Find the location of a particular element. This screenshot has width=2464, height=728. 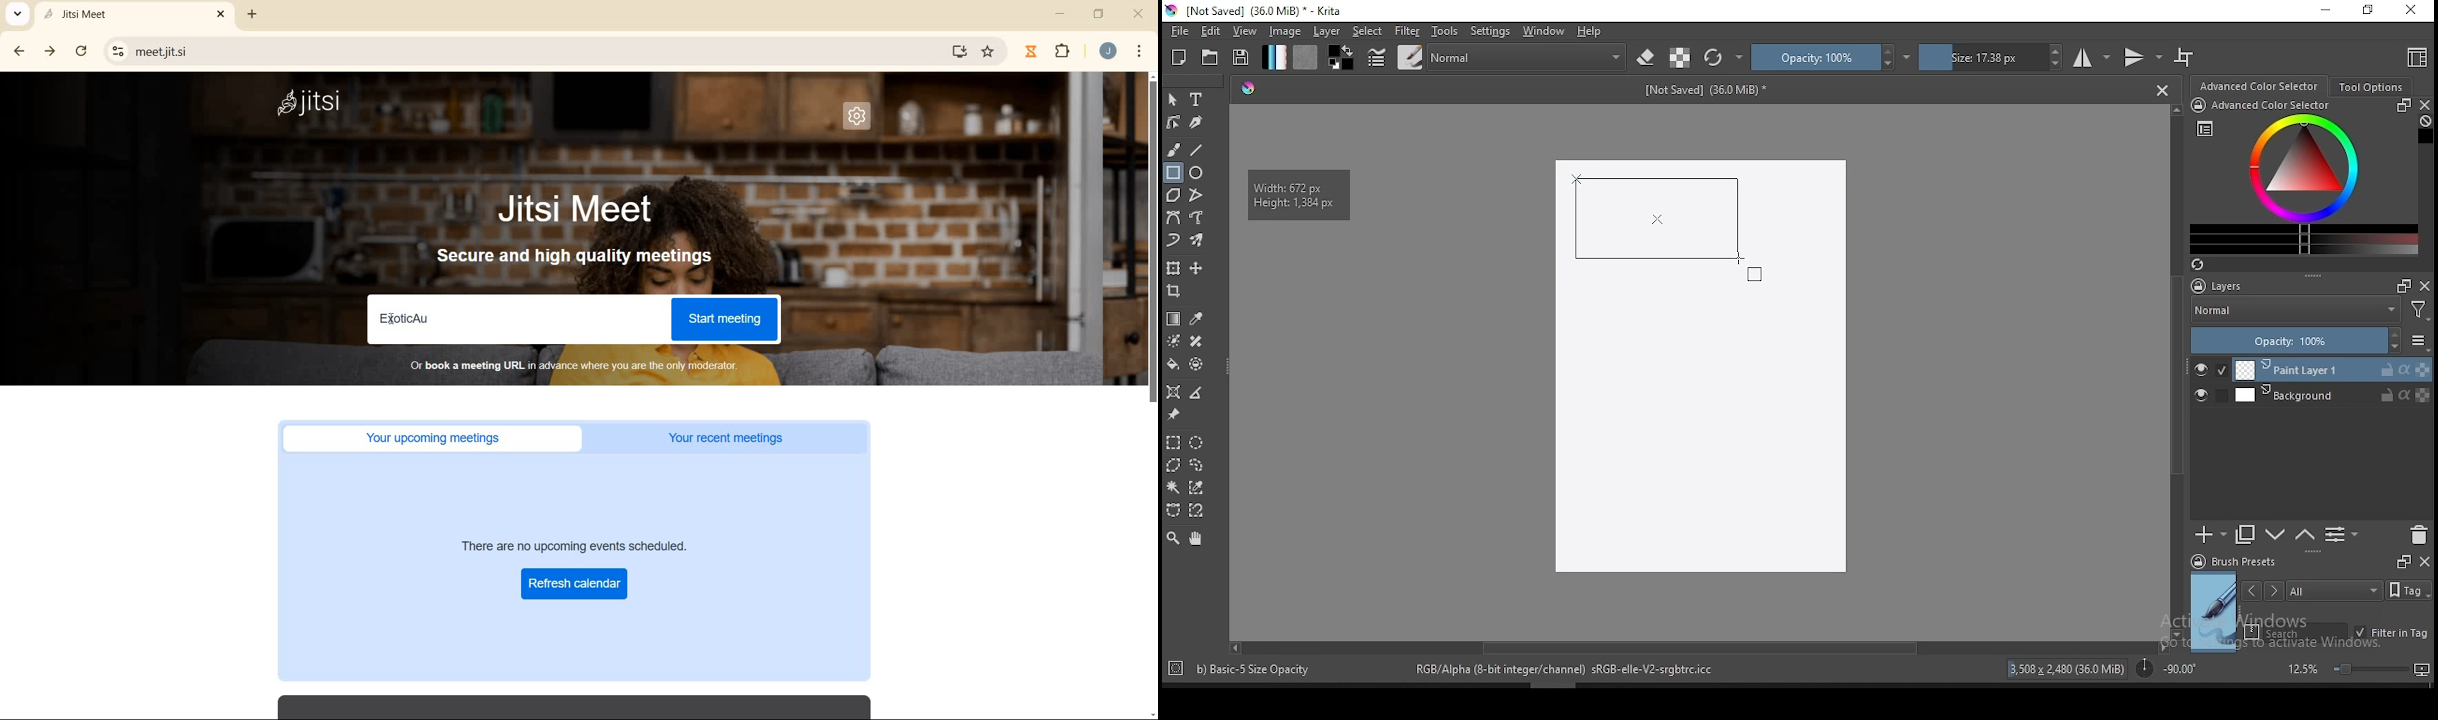

cursor is located at coordinates (394, 317).